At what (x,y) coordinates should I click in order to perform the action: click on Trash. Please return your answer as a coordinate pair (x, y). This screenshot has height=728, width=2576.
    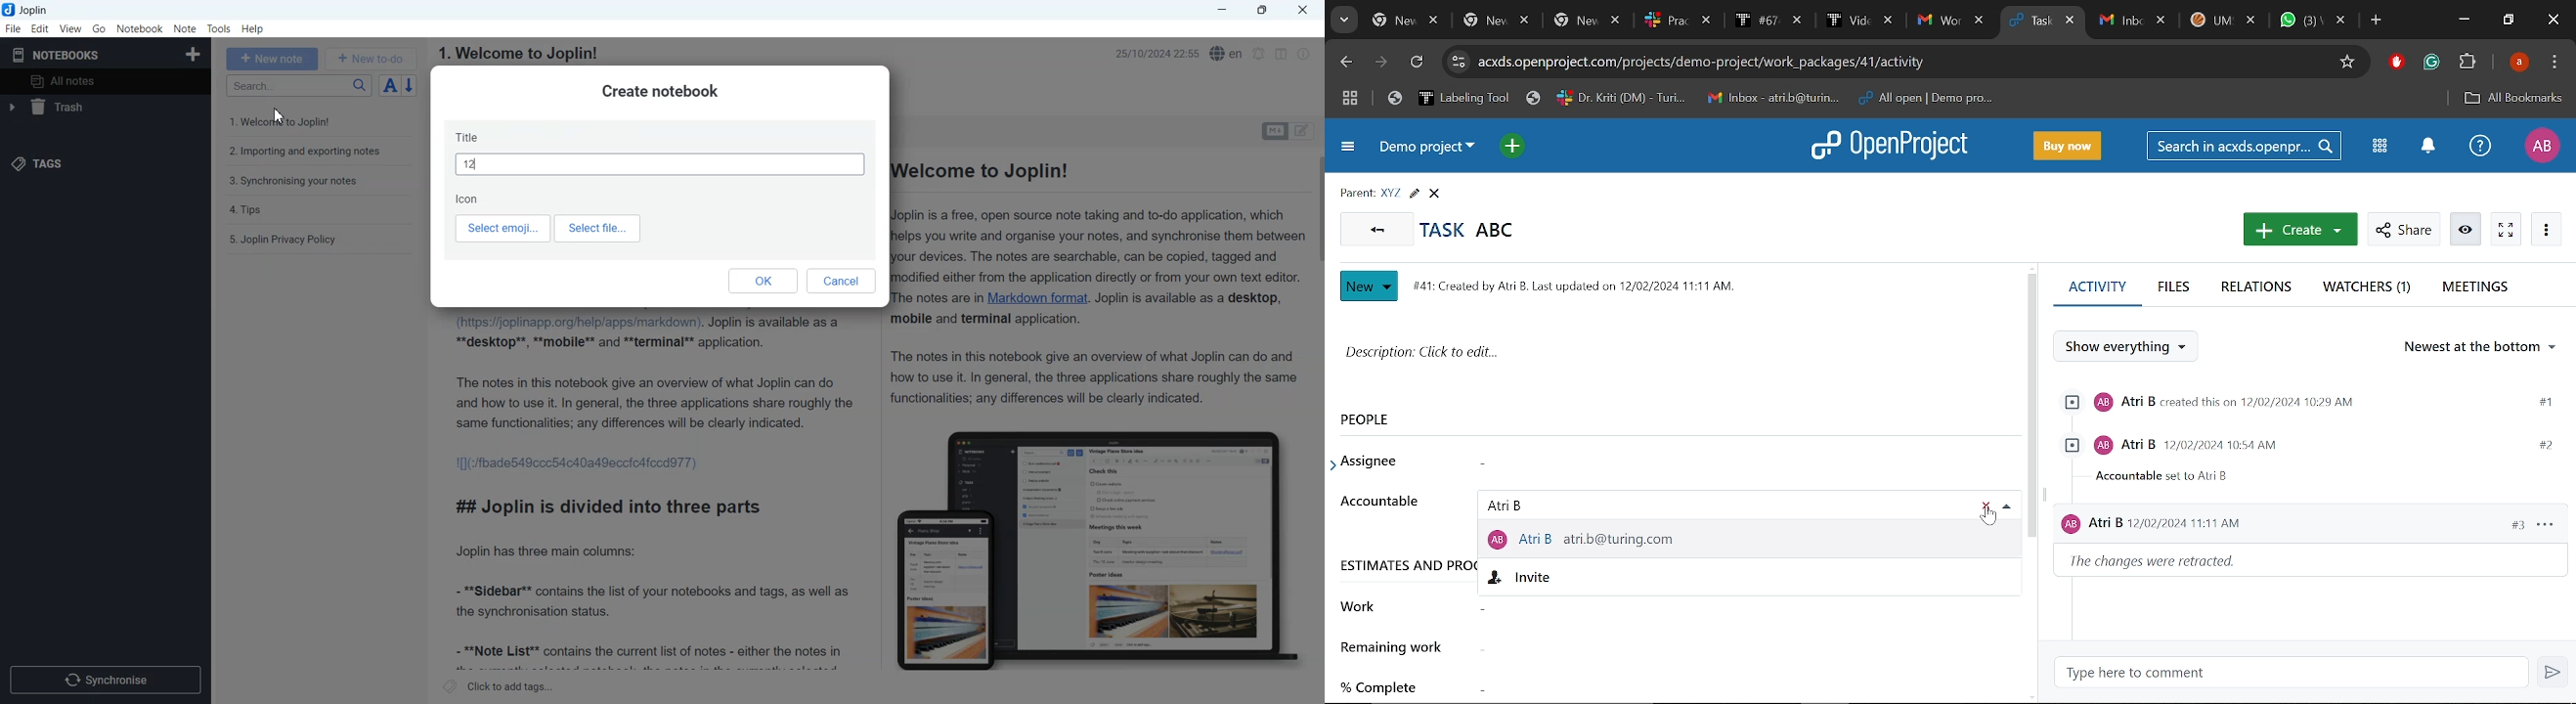
    Looking at the image, I should click on (104, 107).